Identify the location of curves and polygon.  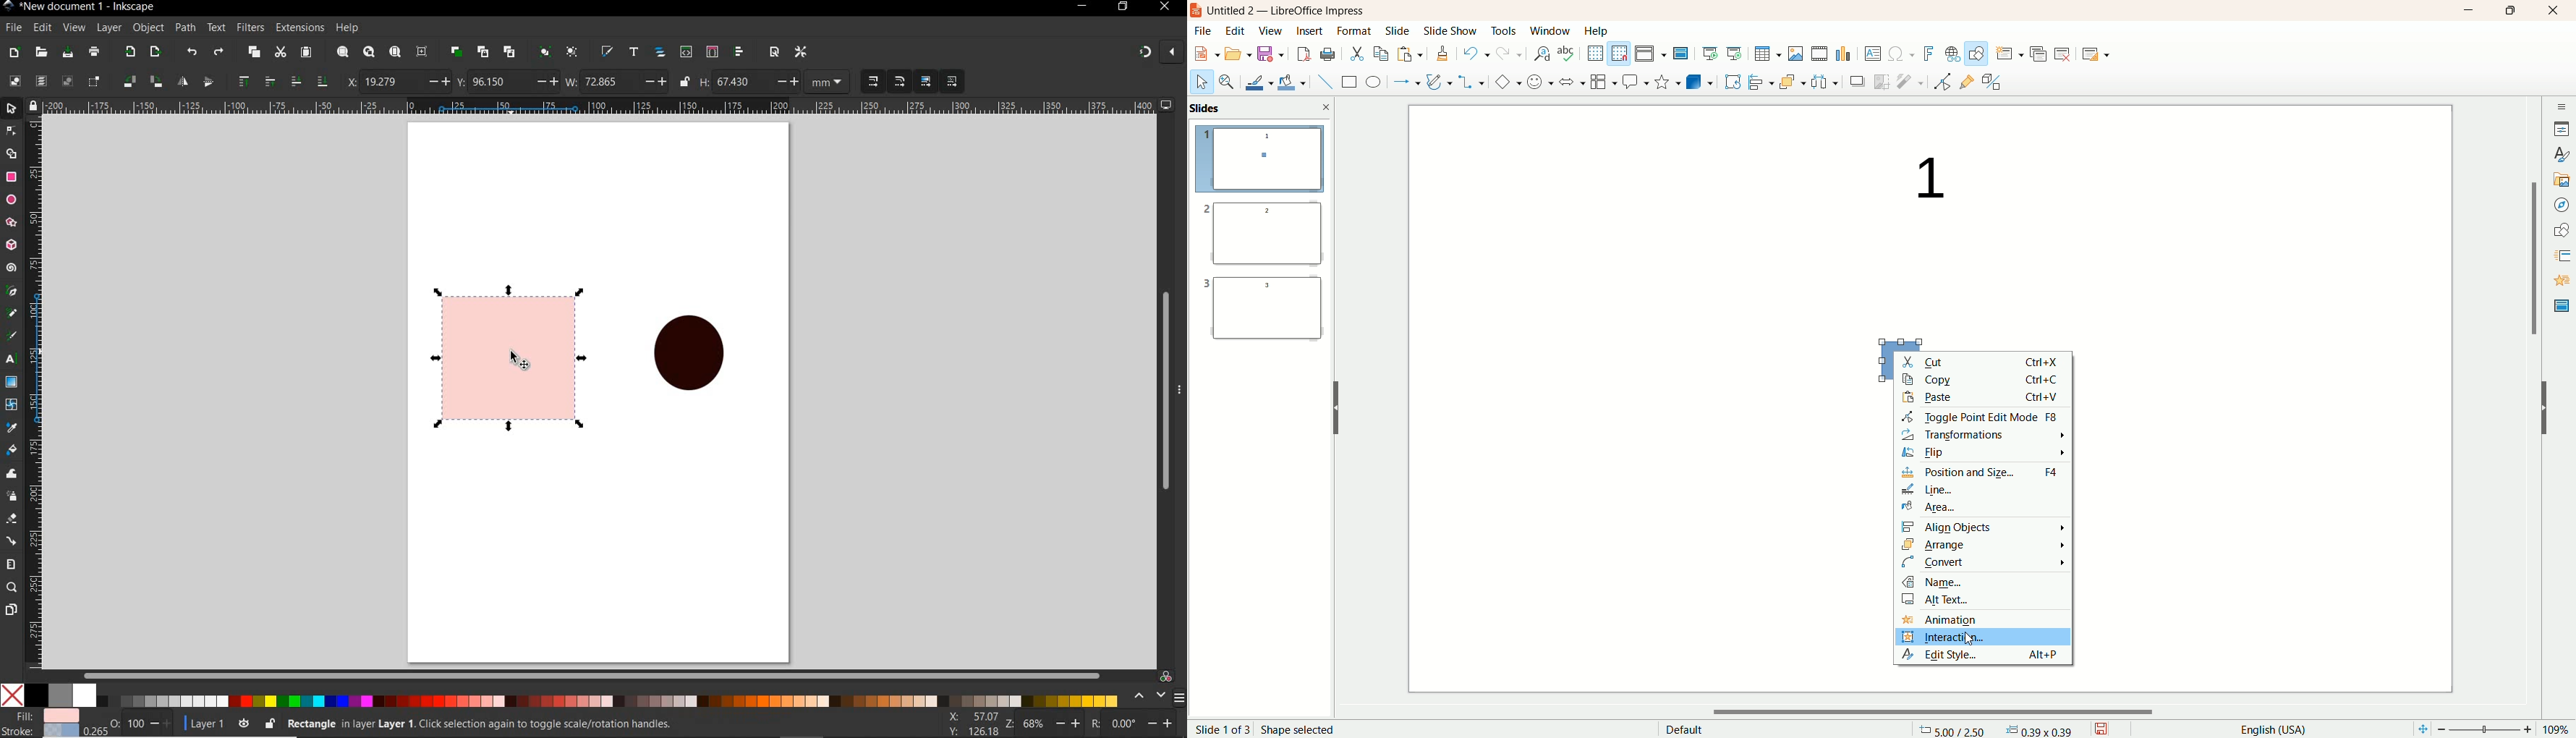
(1437, 80).